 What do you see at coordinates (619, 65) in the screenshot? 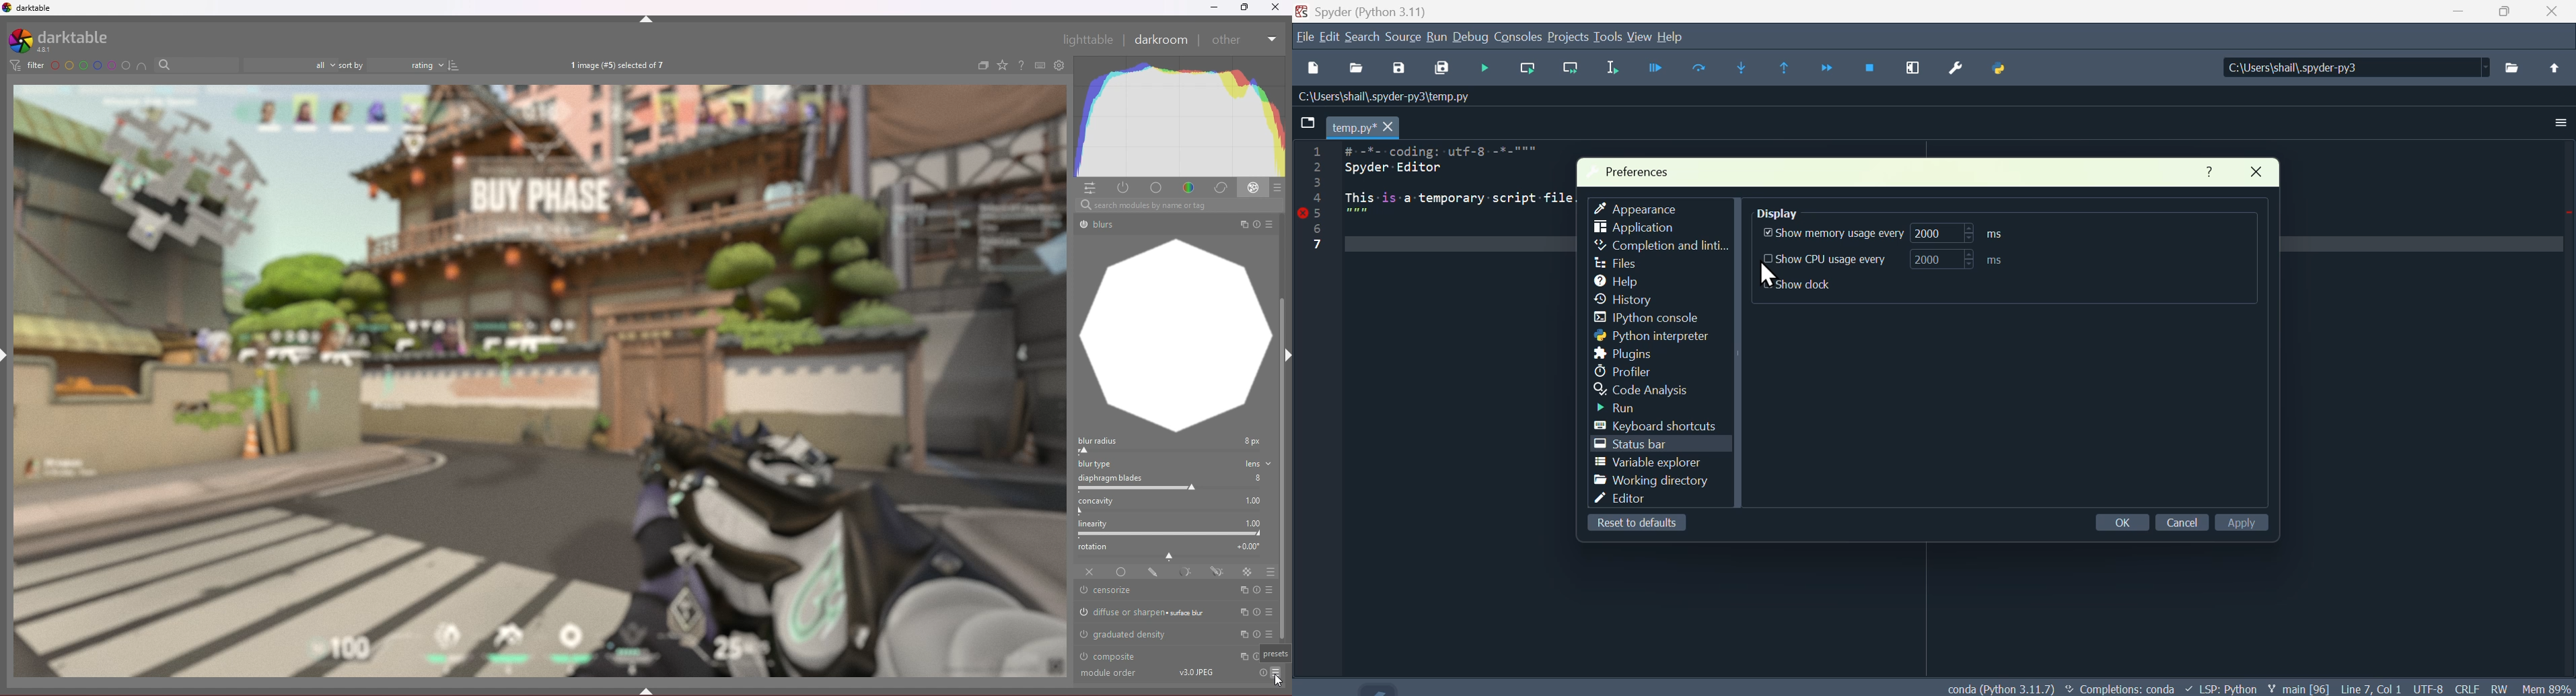
I see `images selected` at bounding box center [619, 65].